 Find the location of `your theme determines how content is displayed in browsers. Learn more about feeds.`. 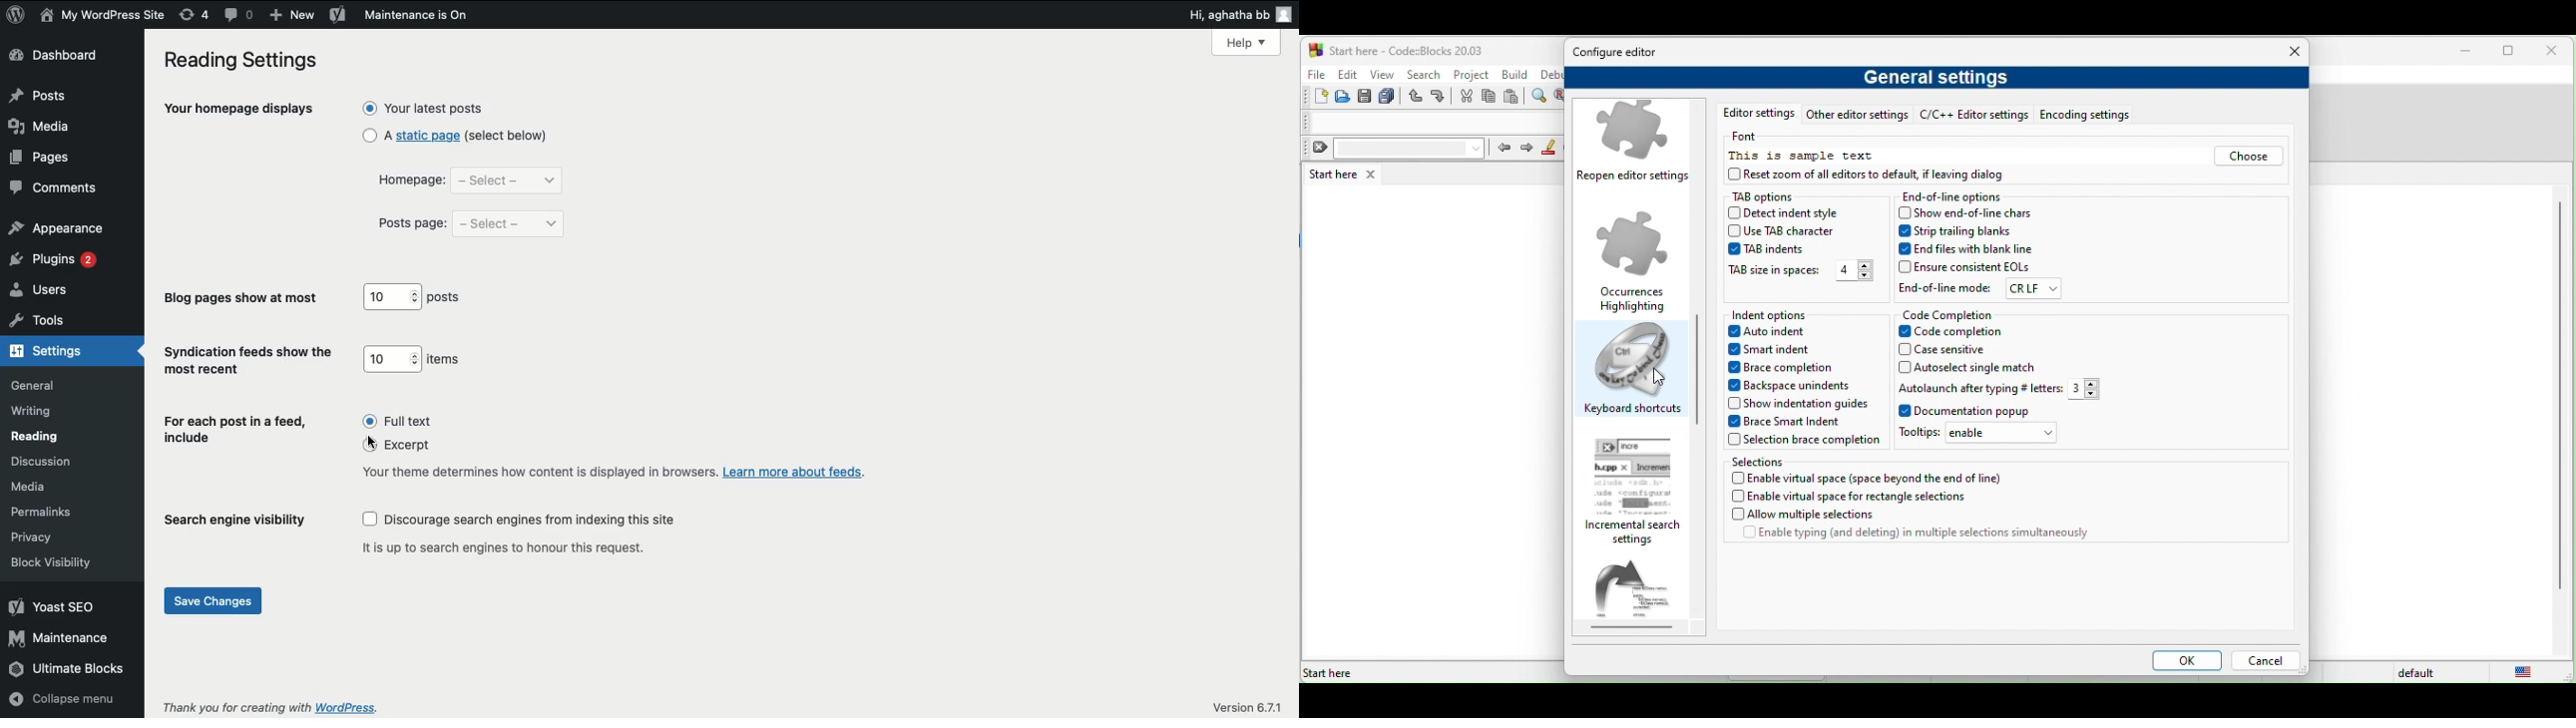

your theme determines how content is displayed in browsers. Learn more about feeds. is located at coordinates (614, 475).